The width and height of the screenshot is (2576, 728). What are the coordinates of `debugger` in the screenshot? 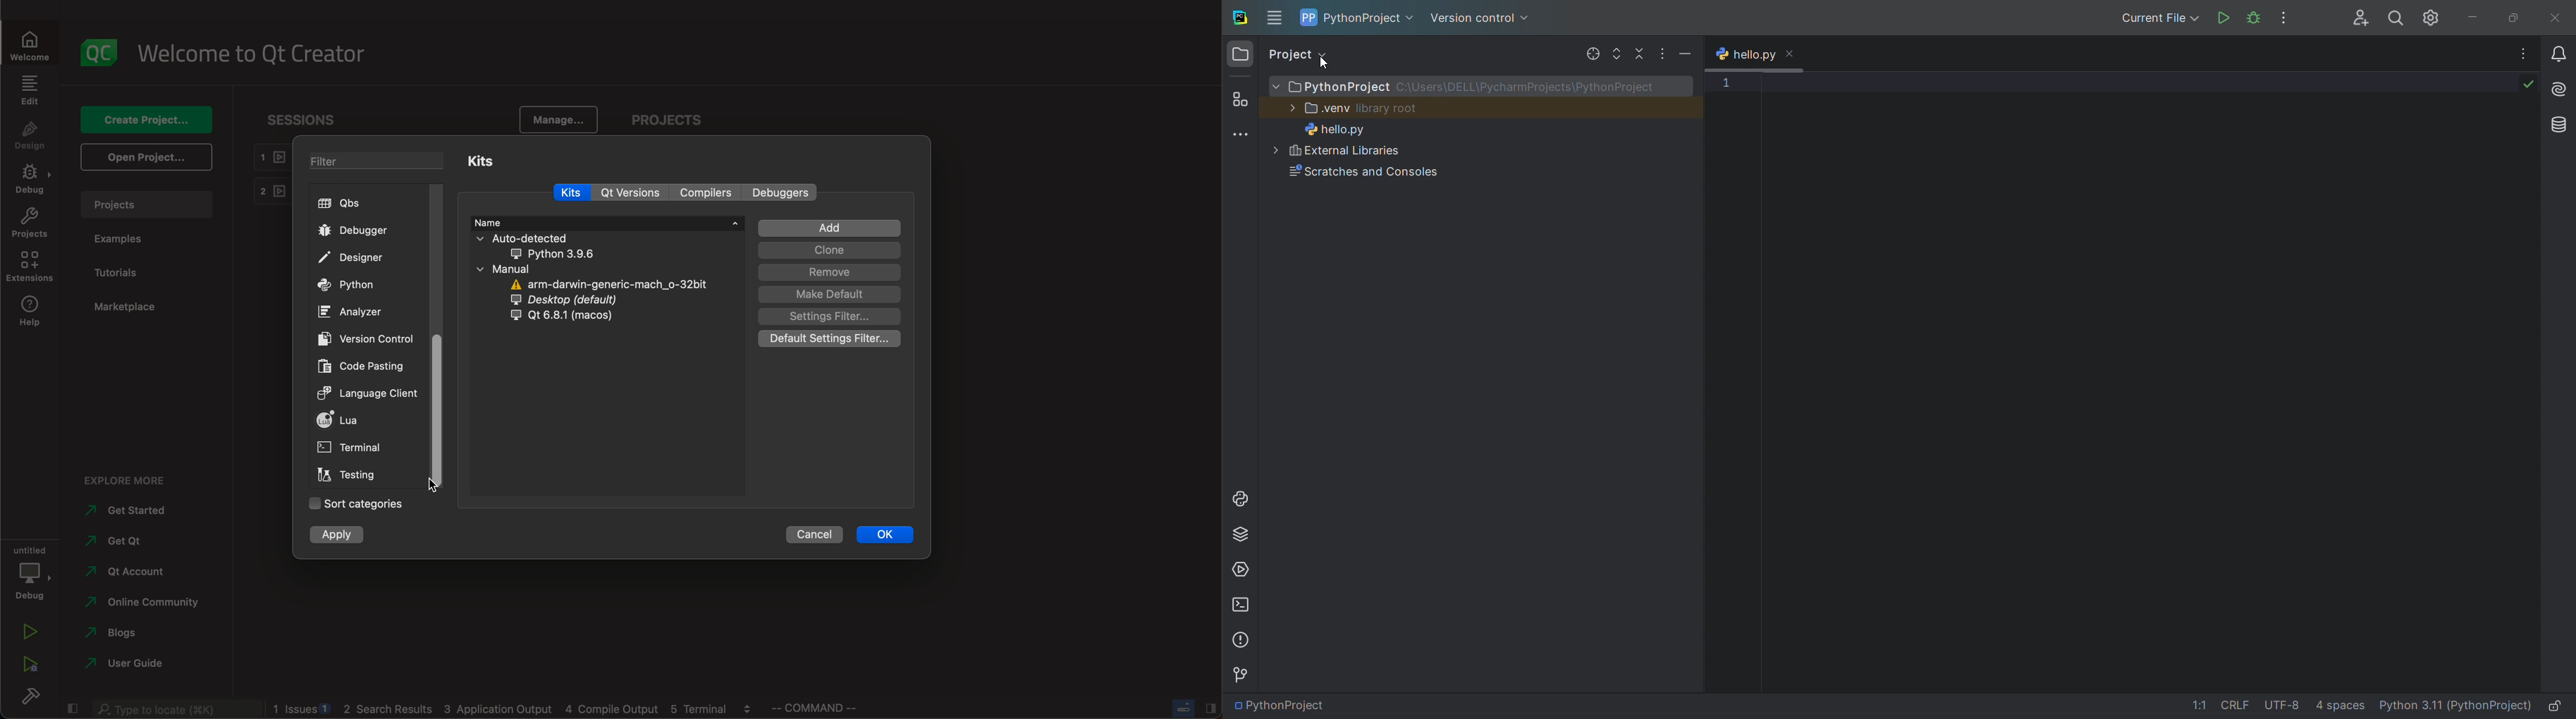 It's located at (354, 233).